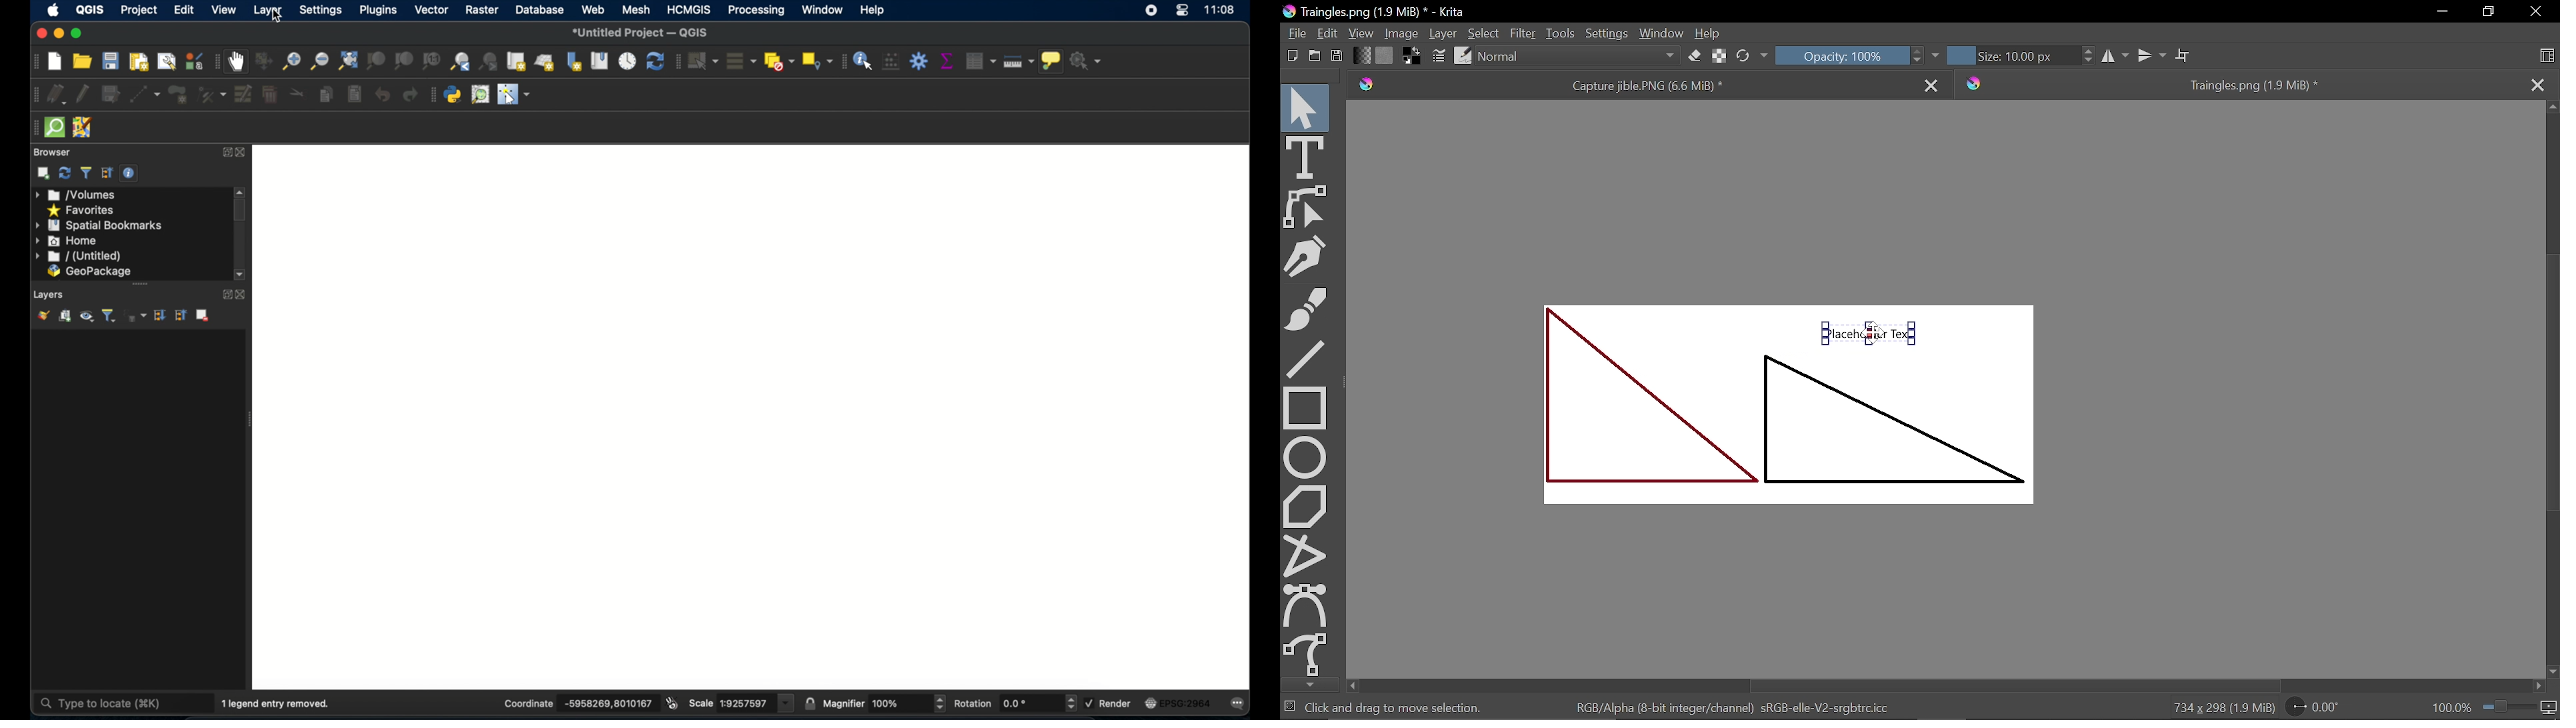  I want to click on redo, so click(409, 95).